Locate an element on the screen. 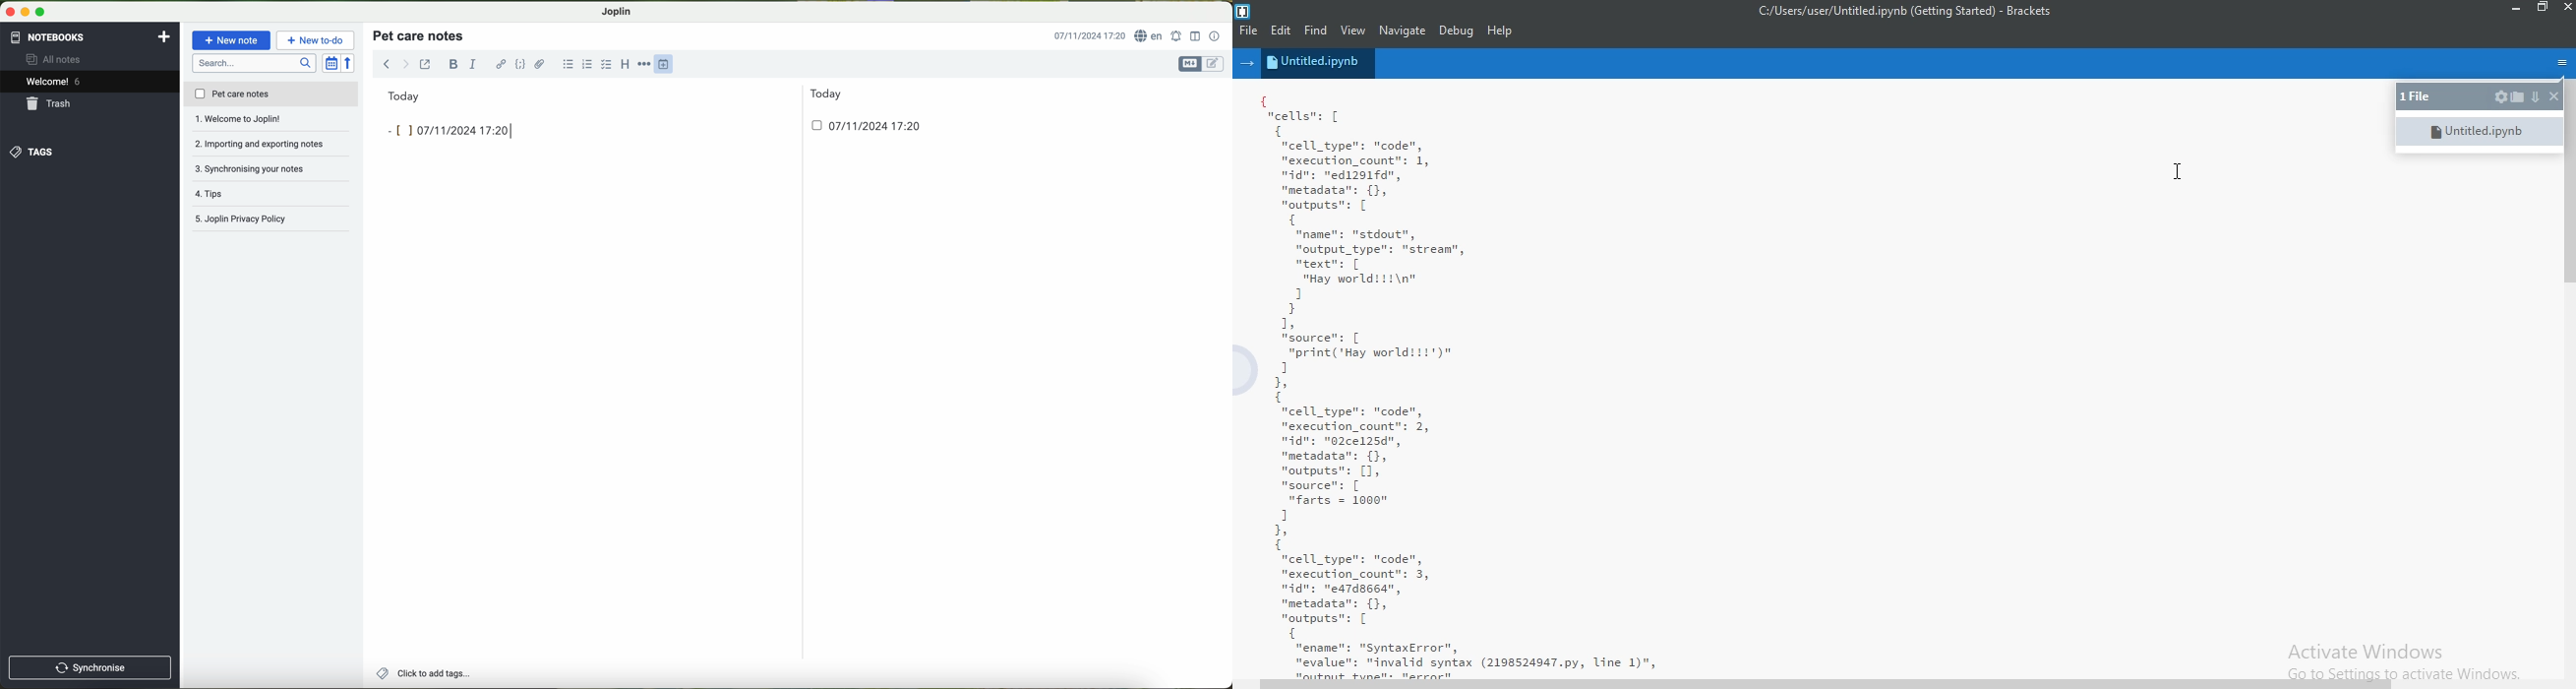  horizontal rule is located at coordinates (646, 64).